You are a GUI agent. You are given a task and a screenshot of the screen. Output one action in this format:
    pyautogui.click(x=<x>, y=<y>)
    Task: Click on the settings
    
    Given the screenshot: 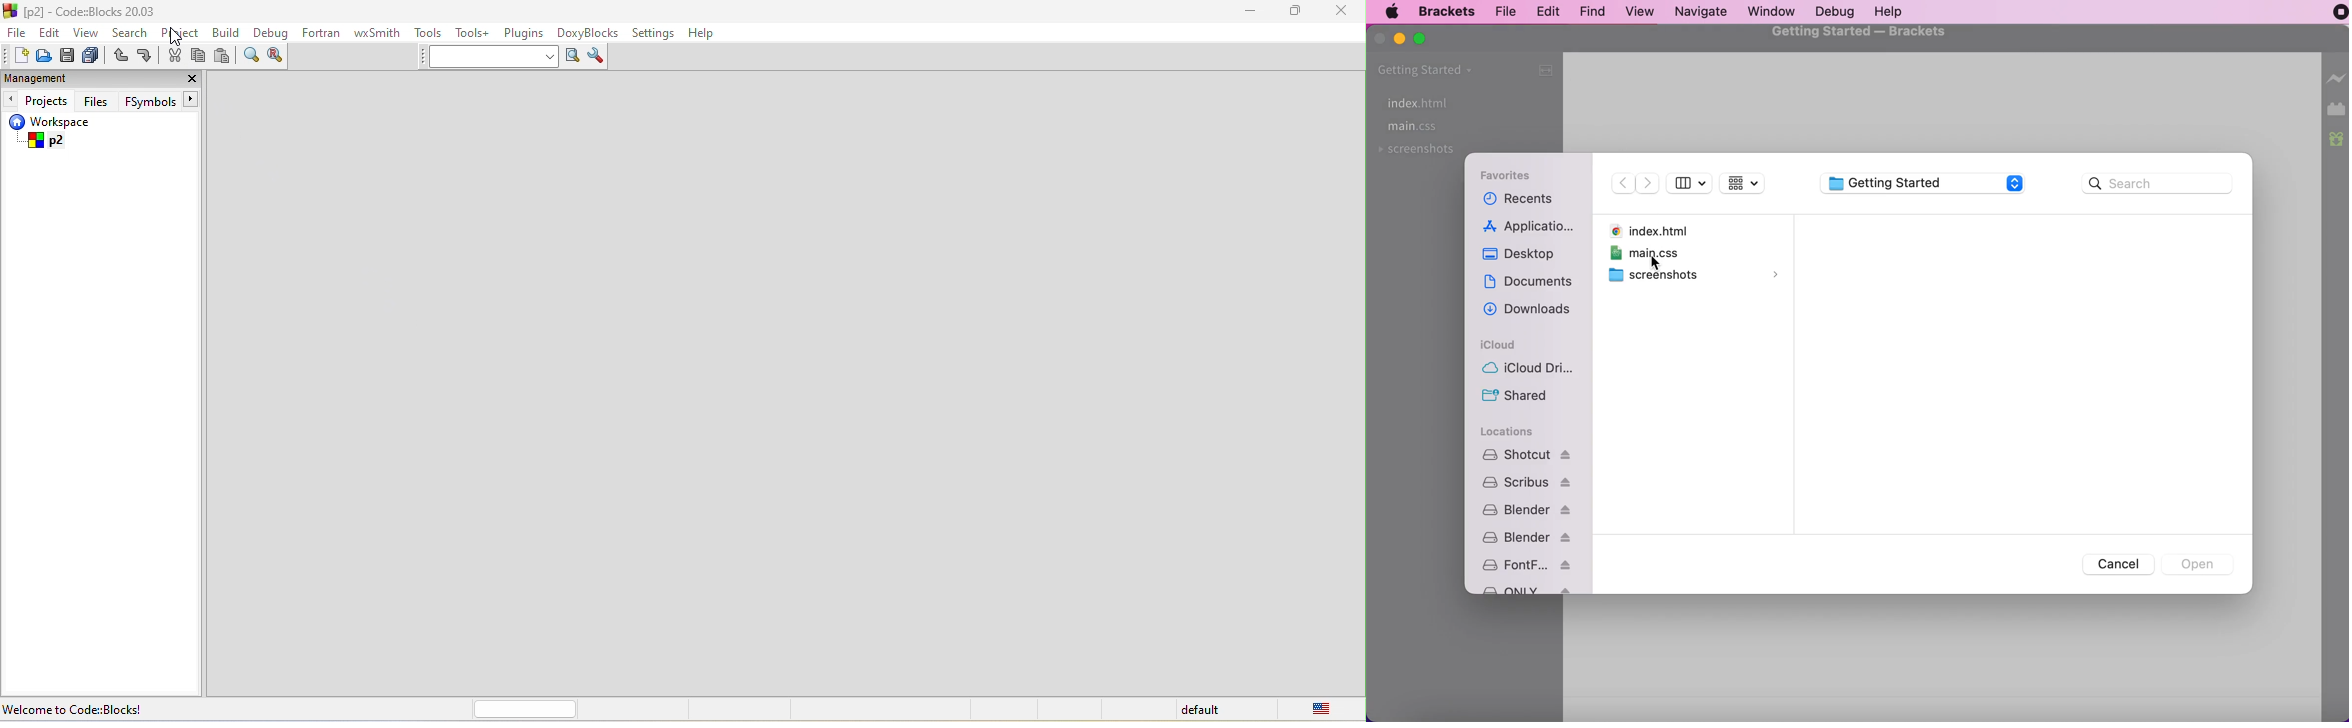 What is the action you would take?
    pyautogui.click(x=655, y=32)
    